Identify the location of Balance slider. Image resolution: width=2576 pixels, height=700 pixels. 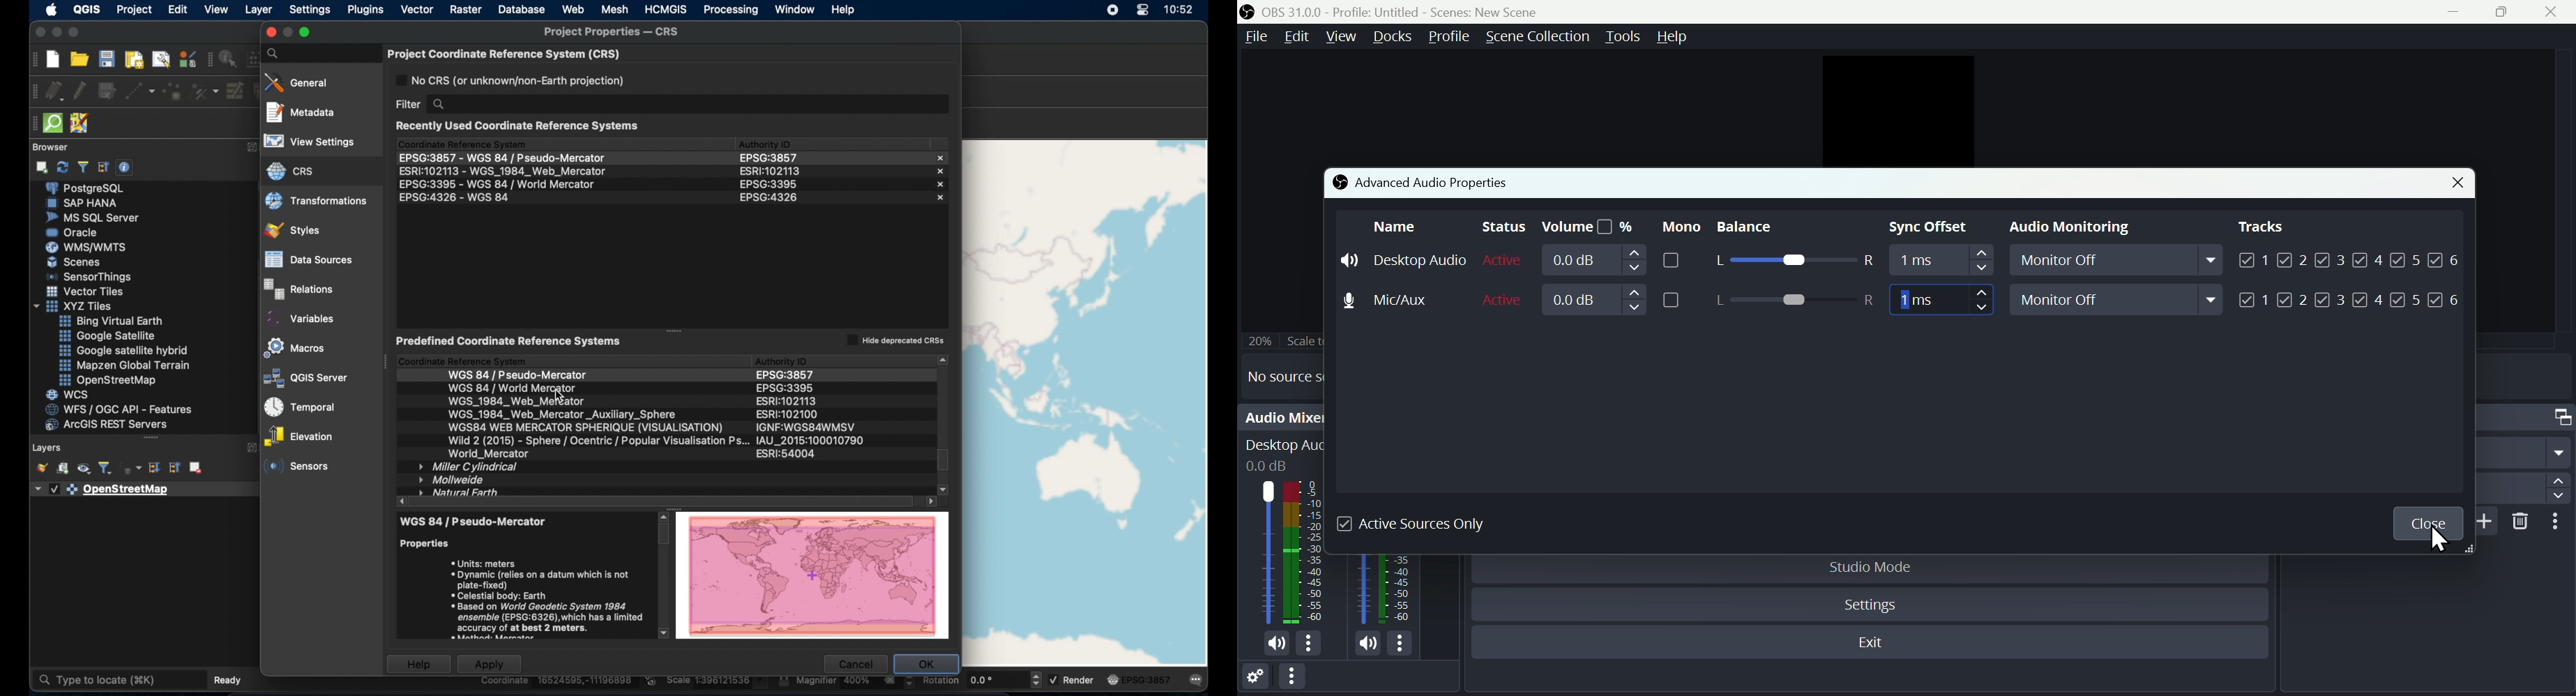
(1793, 301).